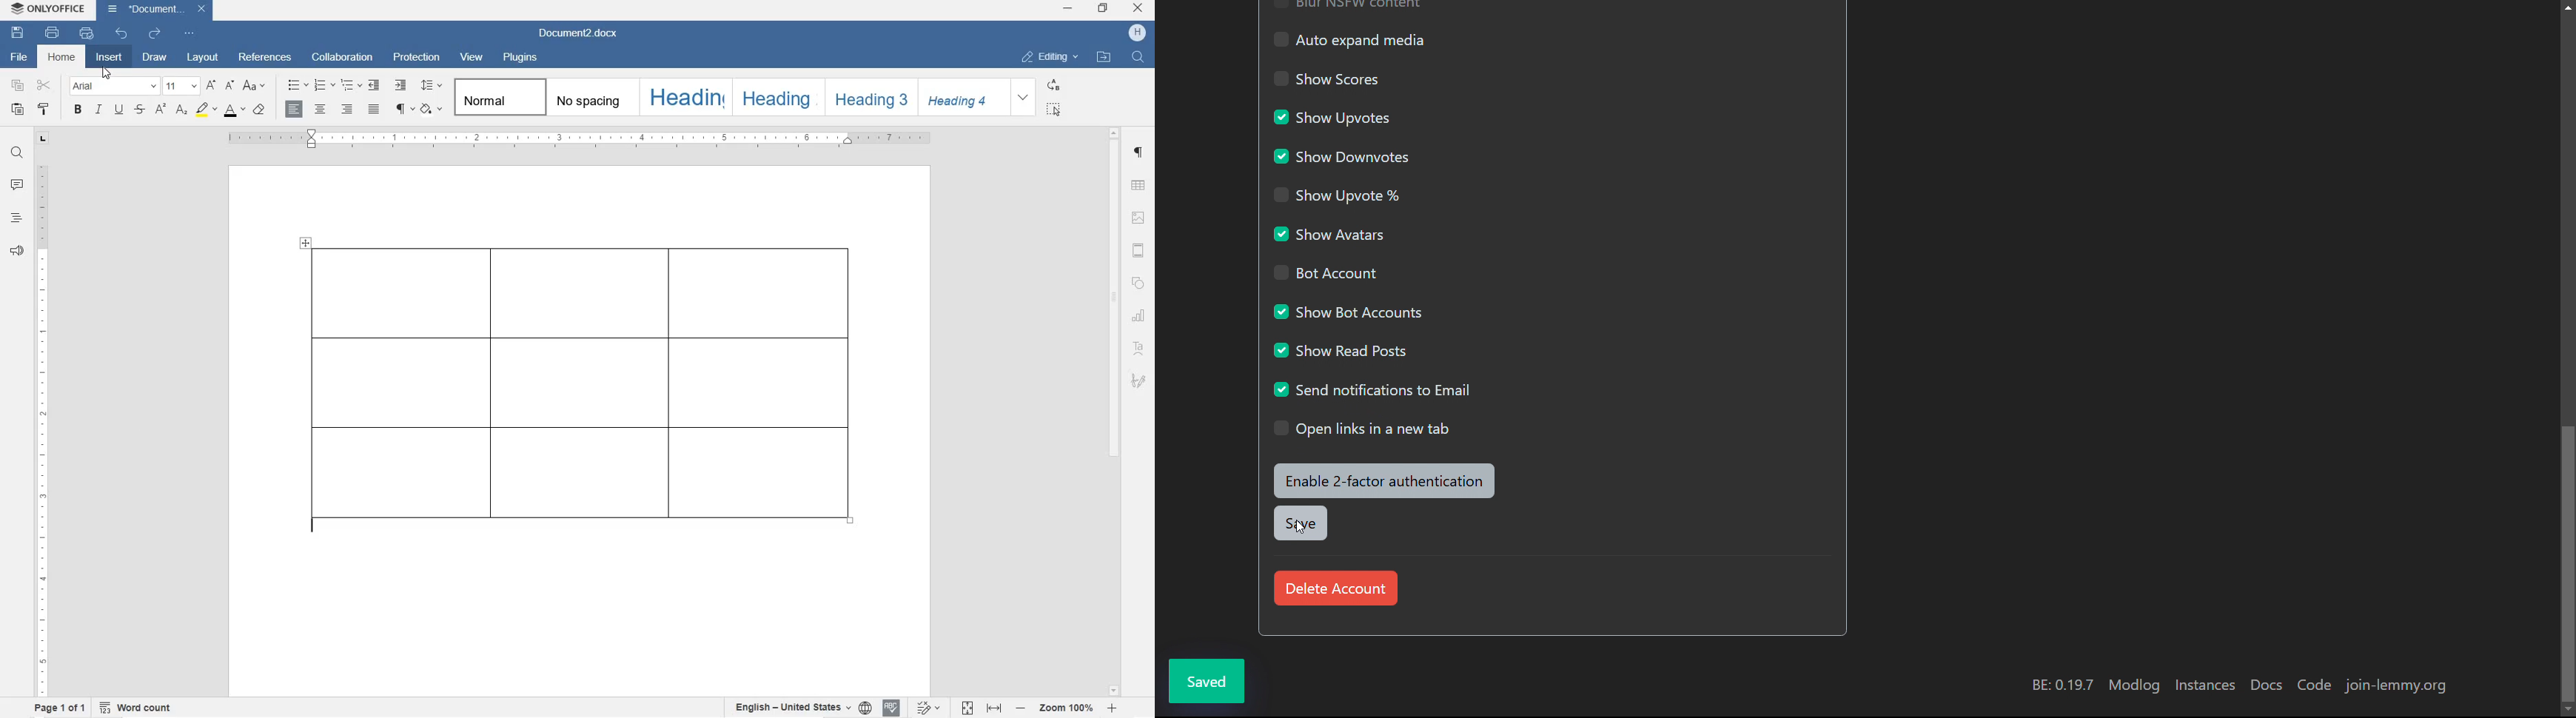  Describe the element at coordinates (1207, 680) in the screenshot. I see `saved` at that location.